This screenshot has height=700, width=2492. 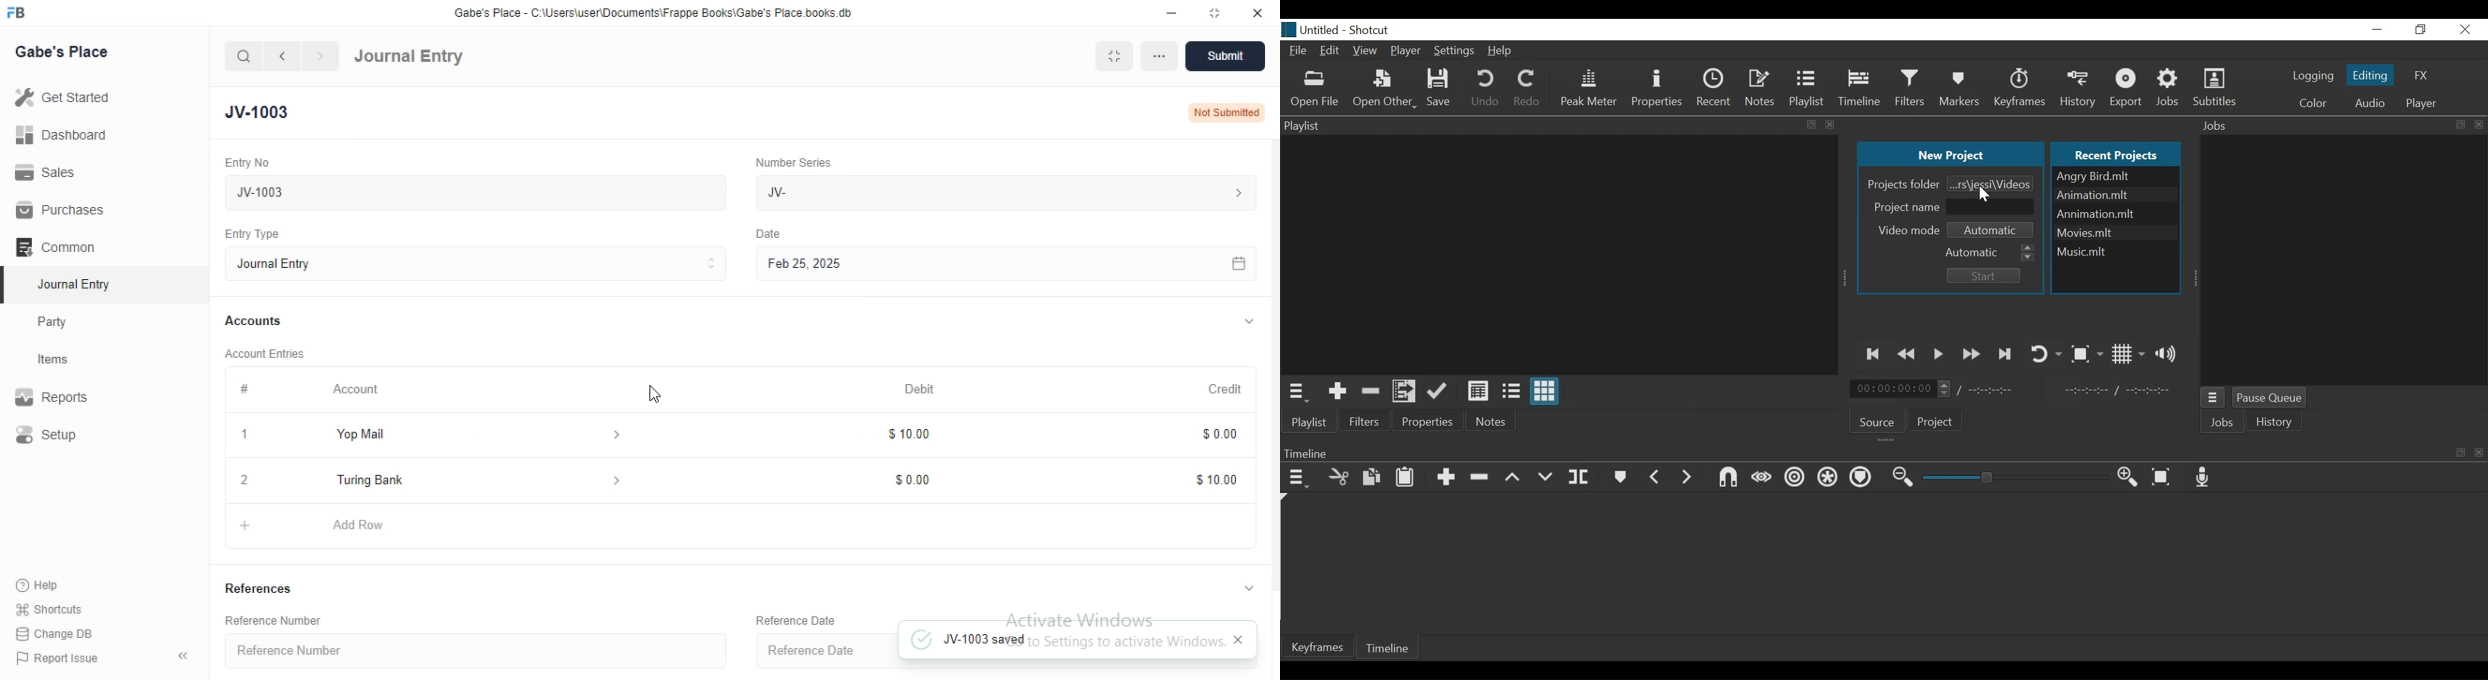 I want to click on , so click(x=768, y=234).